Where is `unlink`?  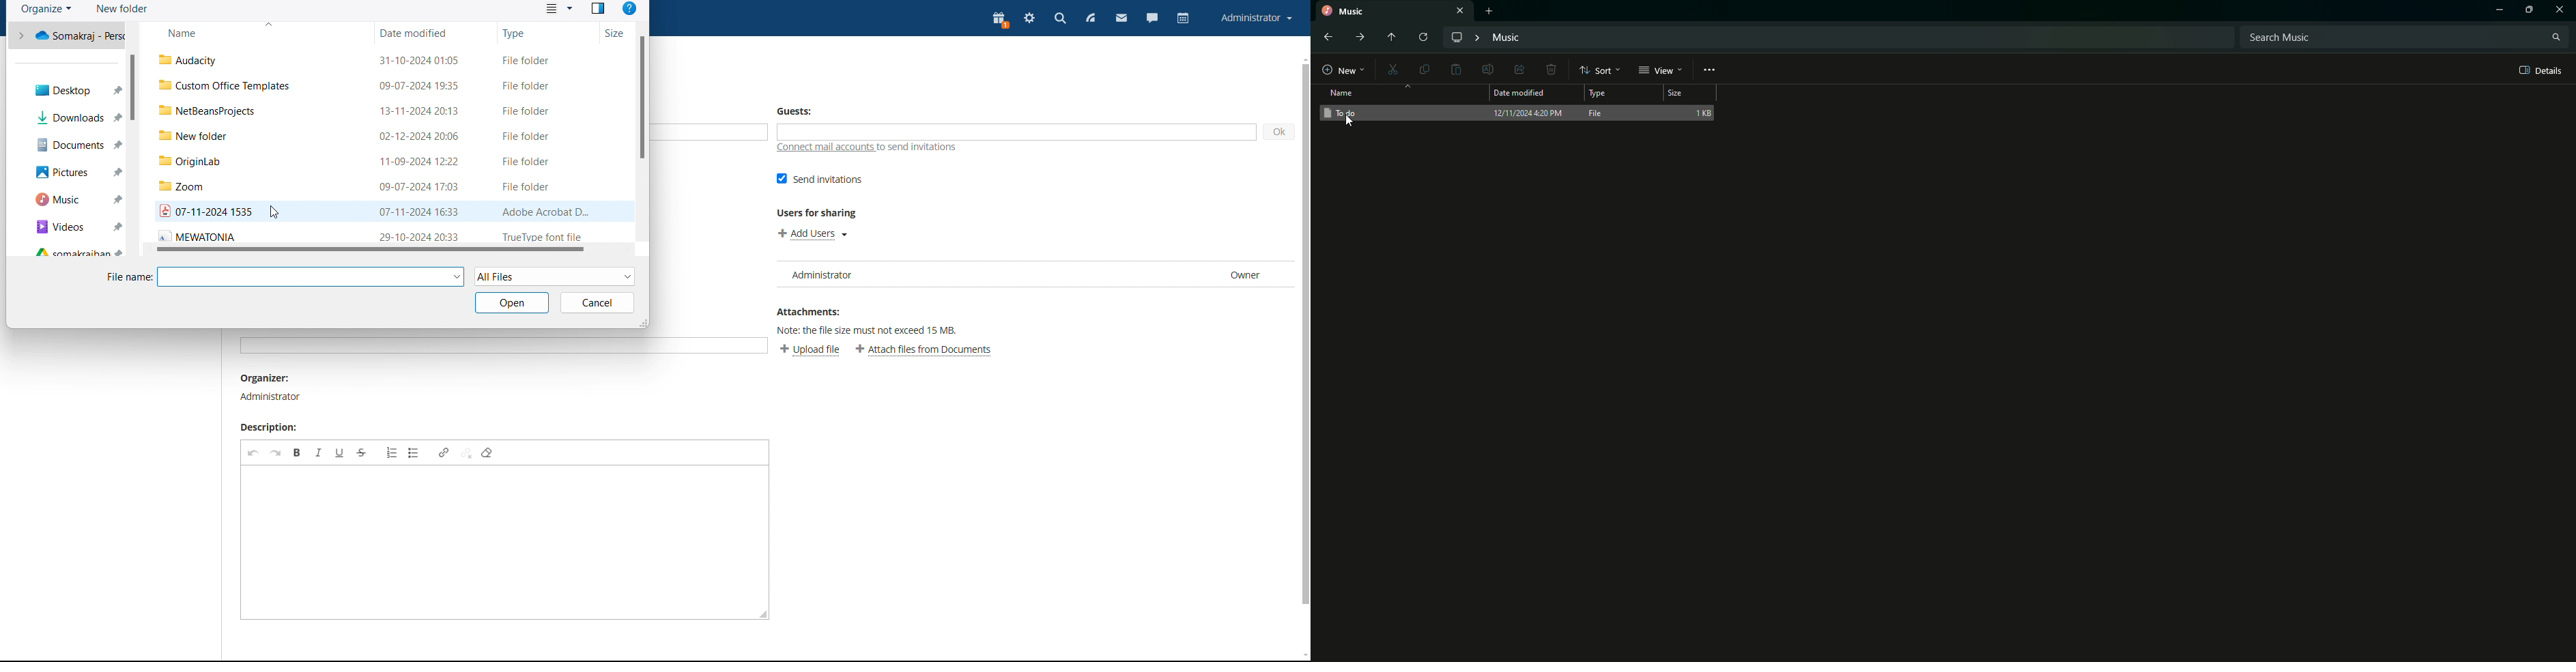 unlink is located at coordinates (466, 452).